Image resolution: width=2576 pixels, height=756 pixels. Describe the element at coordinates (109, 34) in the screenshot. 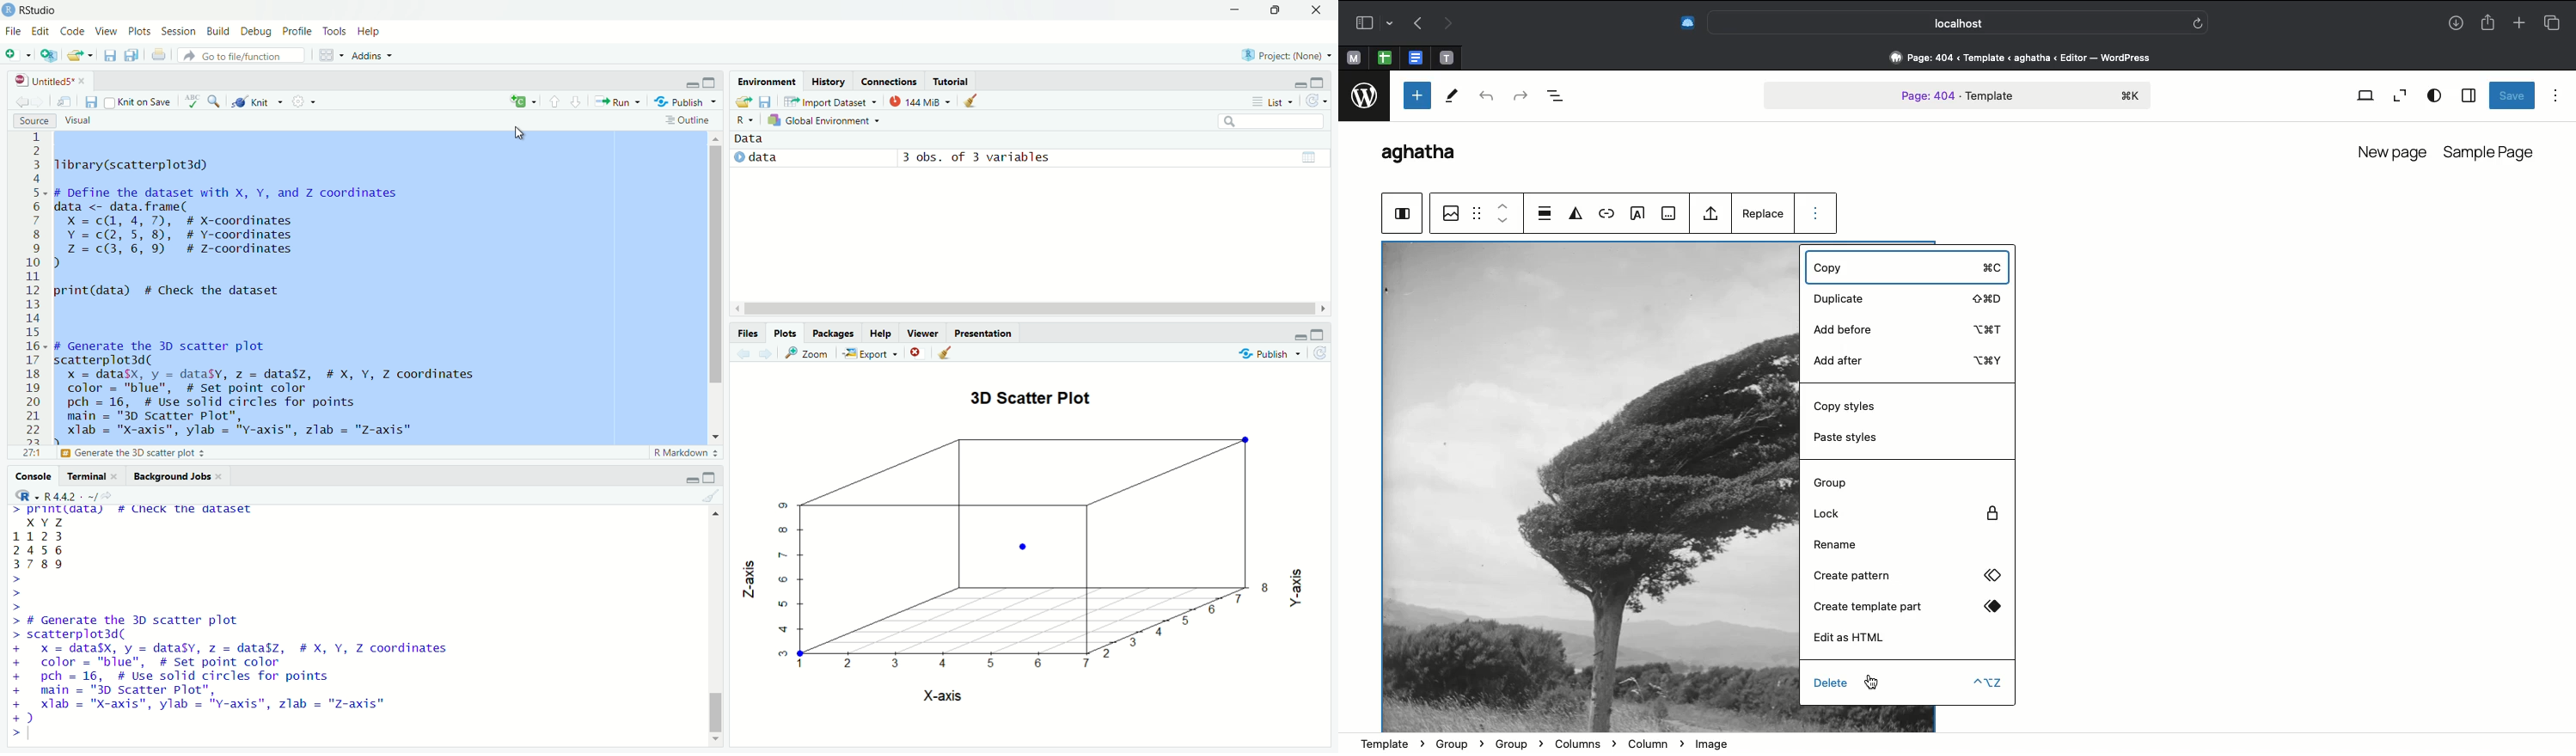

I see `view` at that location.